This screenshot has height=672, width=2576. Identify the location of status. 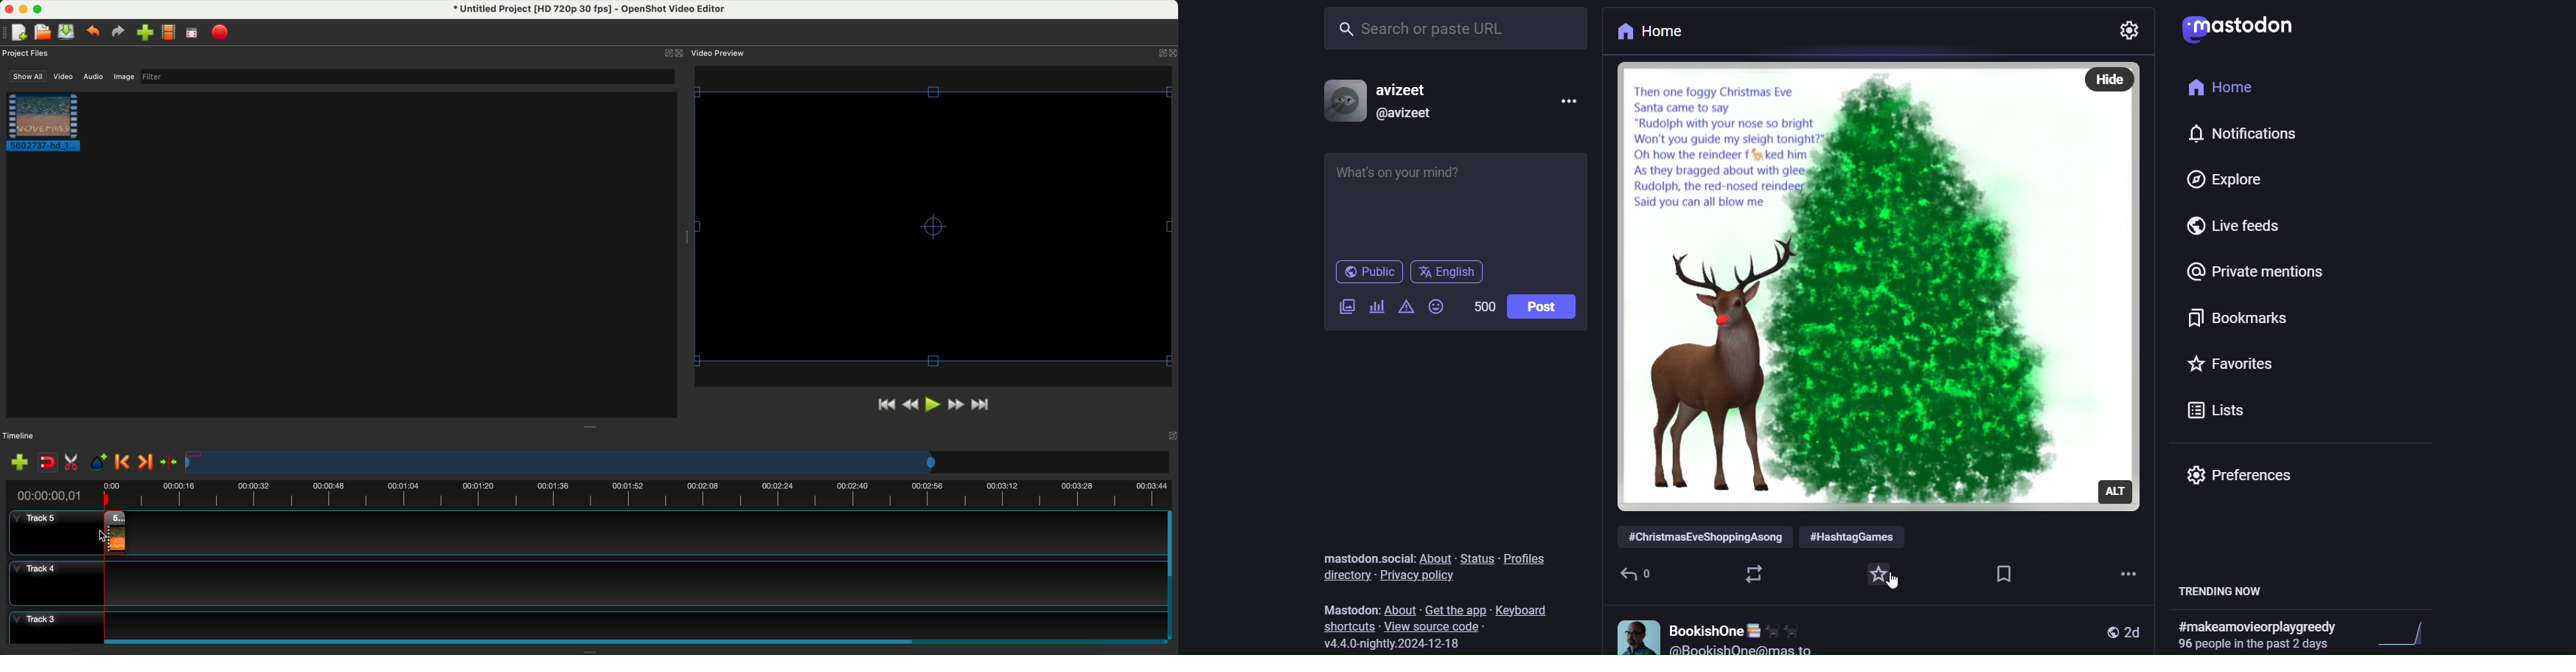
(1477, 558).